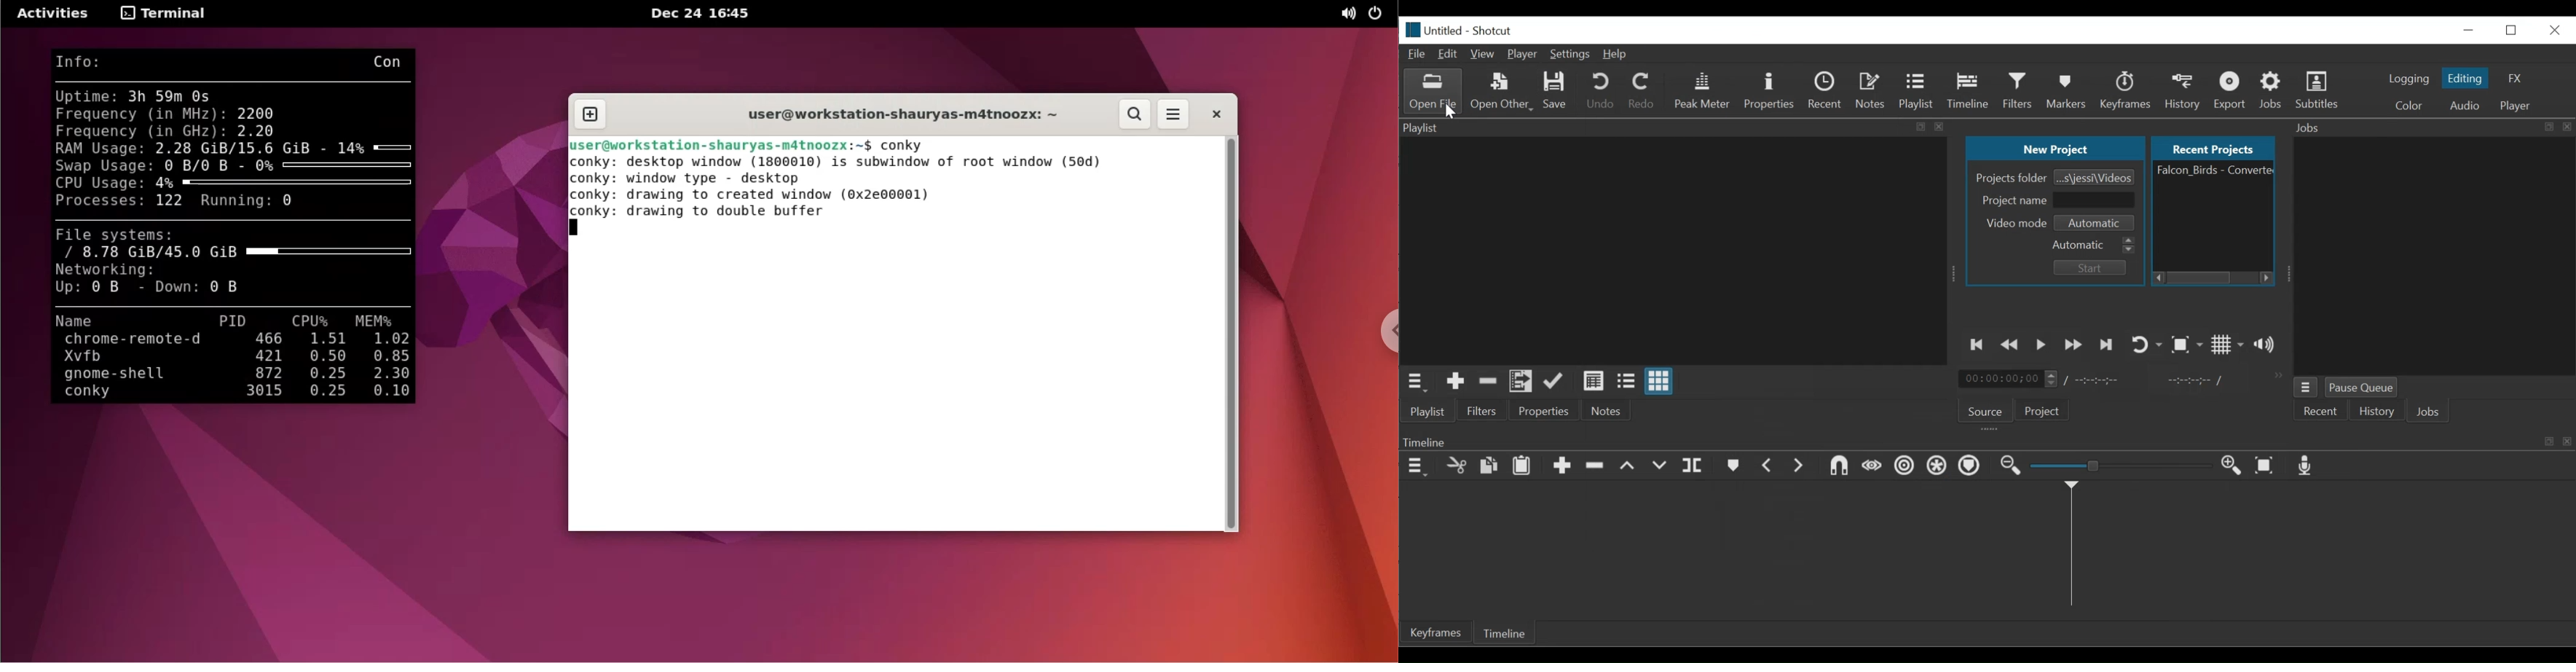 This screenshot has width=2576, height=672. Describe the element at coordinates (1484, 54) in the screenshot. I see `View` at that location.